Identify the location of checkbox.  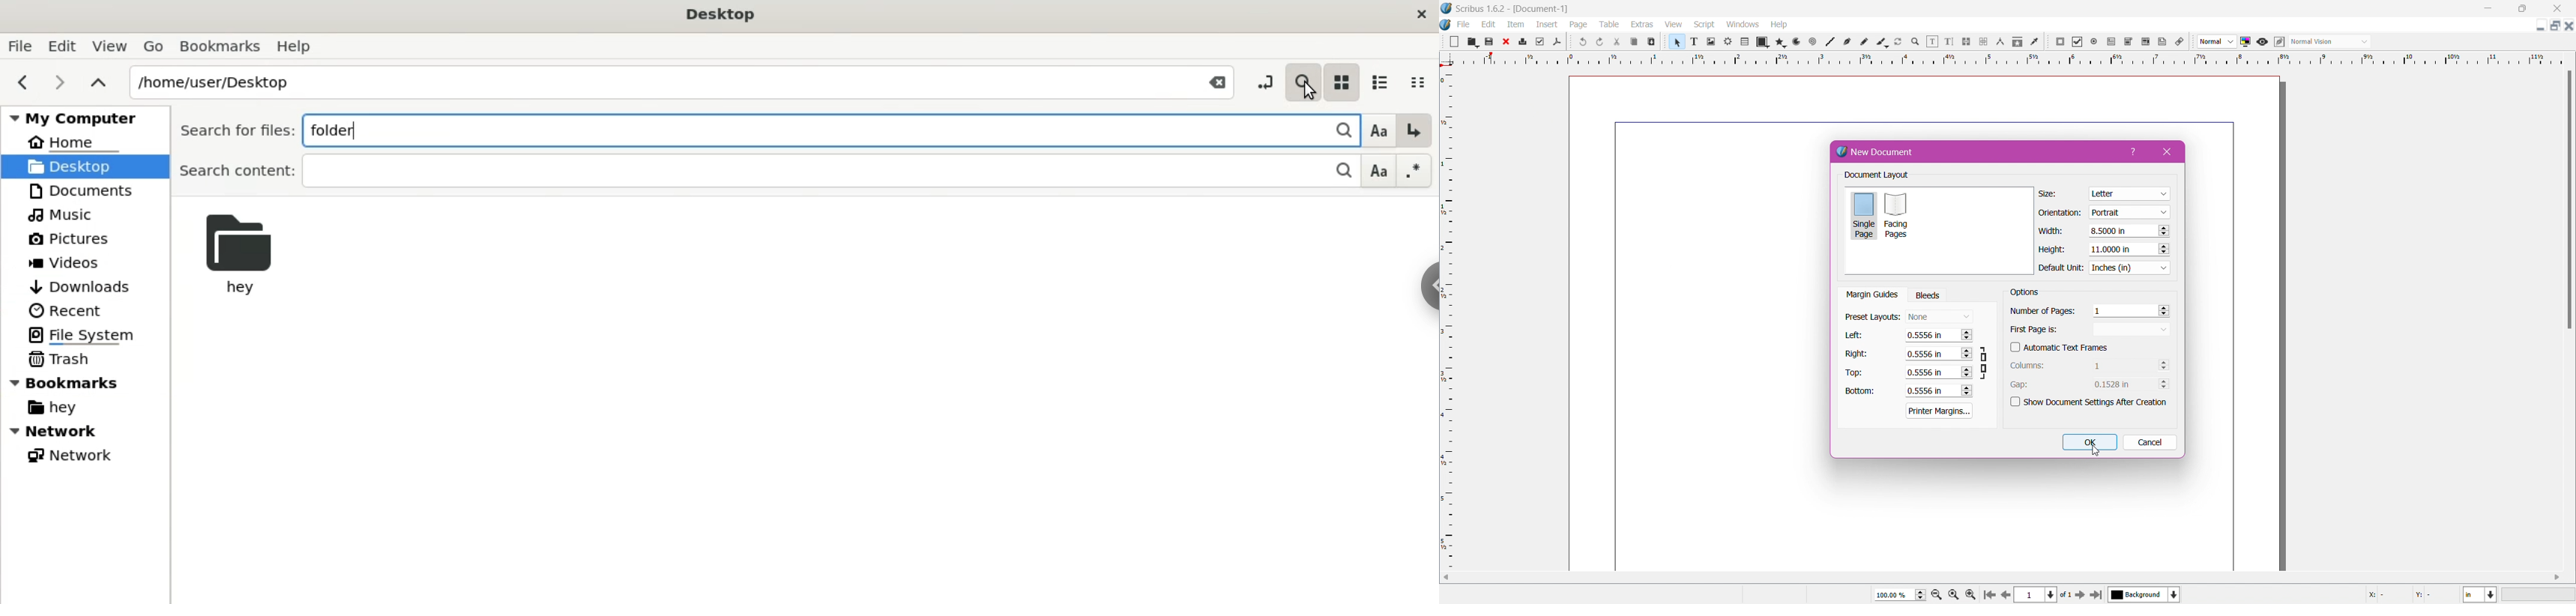
(2011, 348).